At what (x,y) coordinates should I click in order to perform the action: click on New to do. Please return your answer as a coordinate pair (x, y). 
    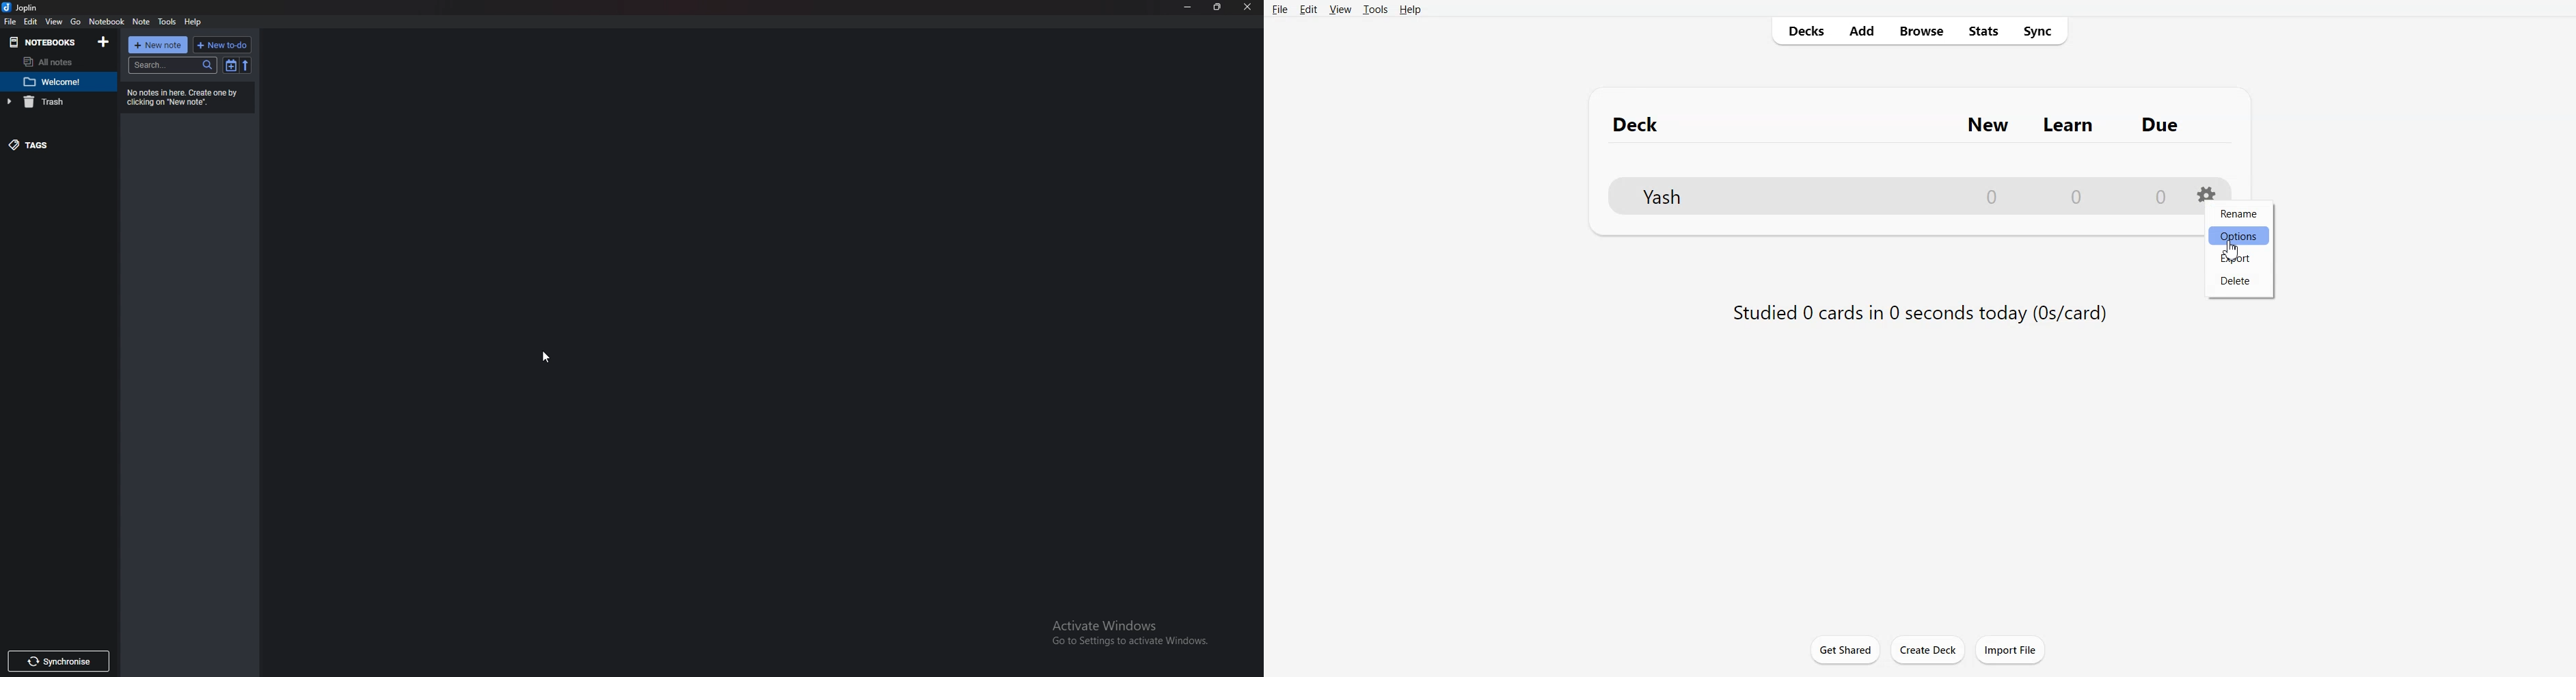
    Looking at the image, I should click on (222, 45).